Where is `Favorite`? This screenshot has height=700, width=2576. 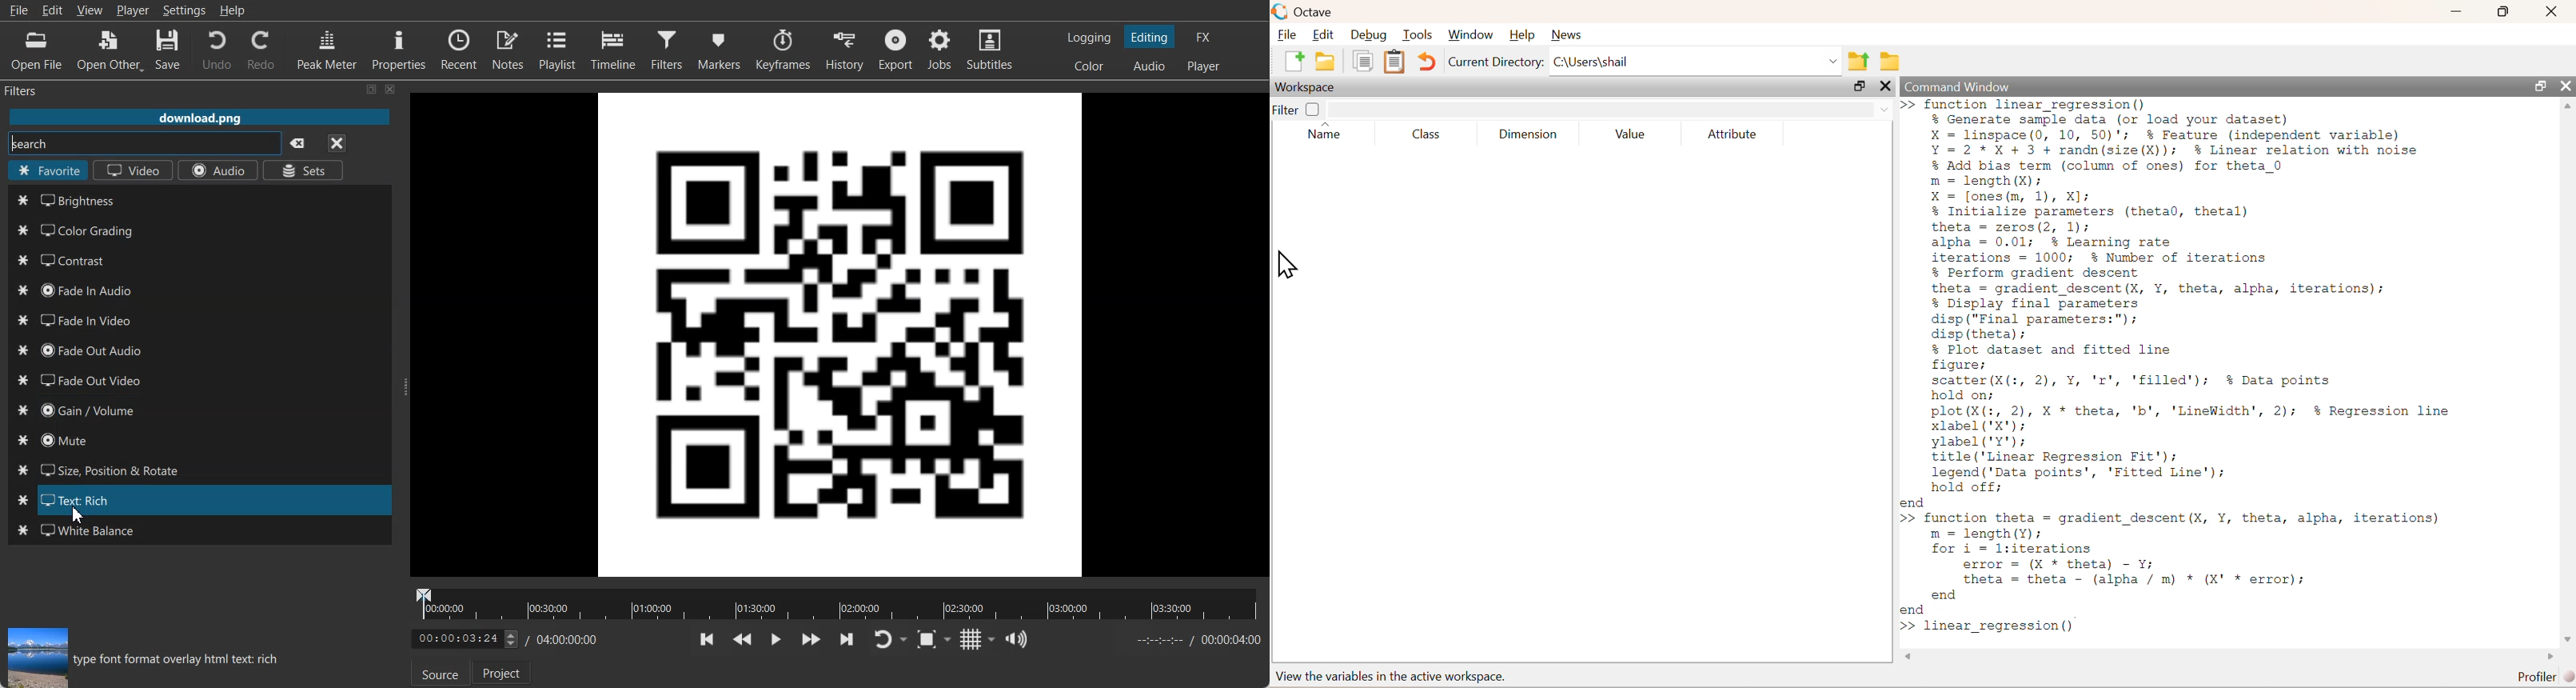
Favorite is located at coordinates (48, 172).